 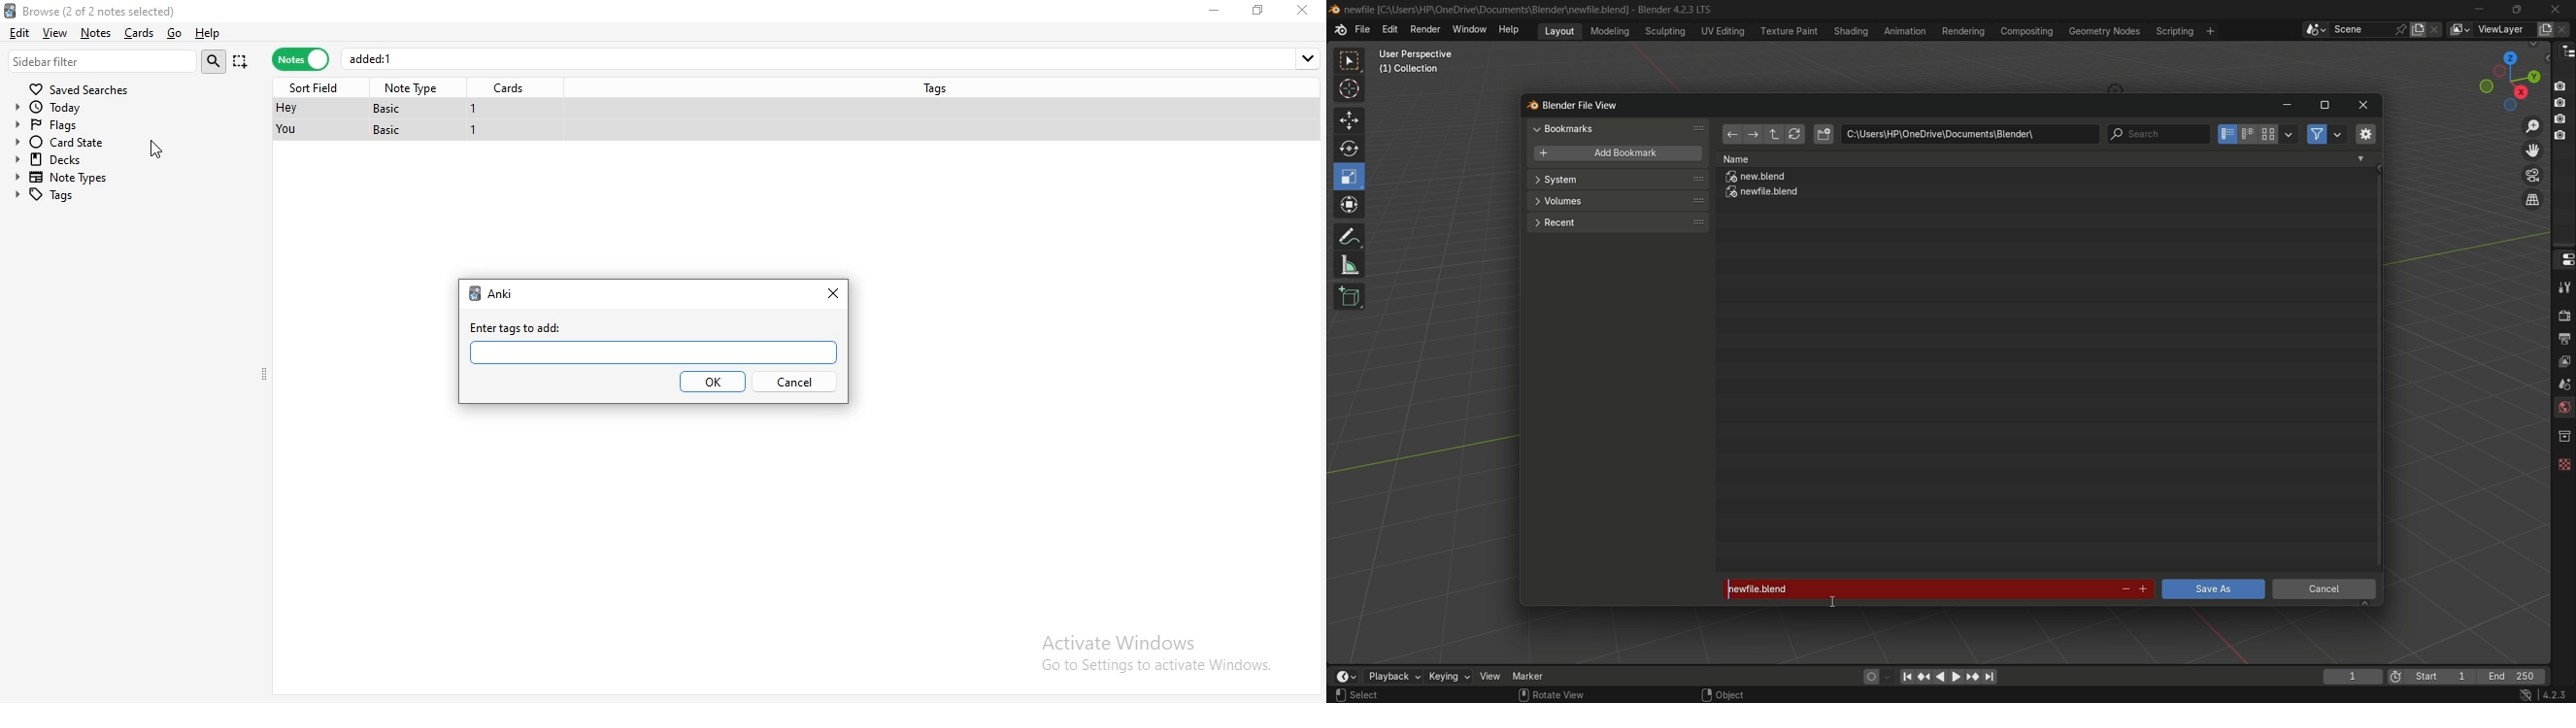 What do you see at coordinates (2532, 150) in the screenshot?
I see `move view layer` at bounding box center [2532, 150].